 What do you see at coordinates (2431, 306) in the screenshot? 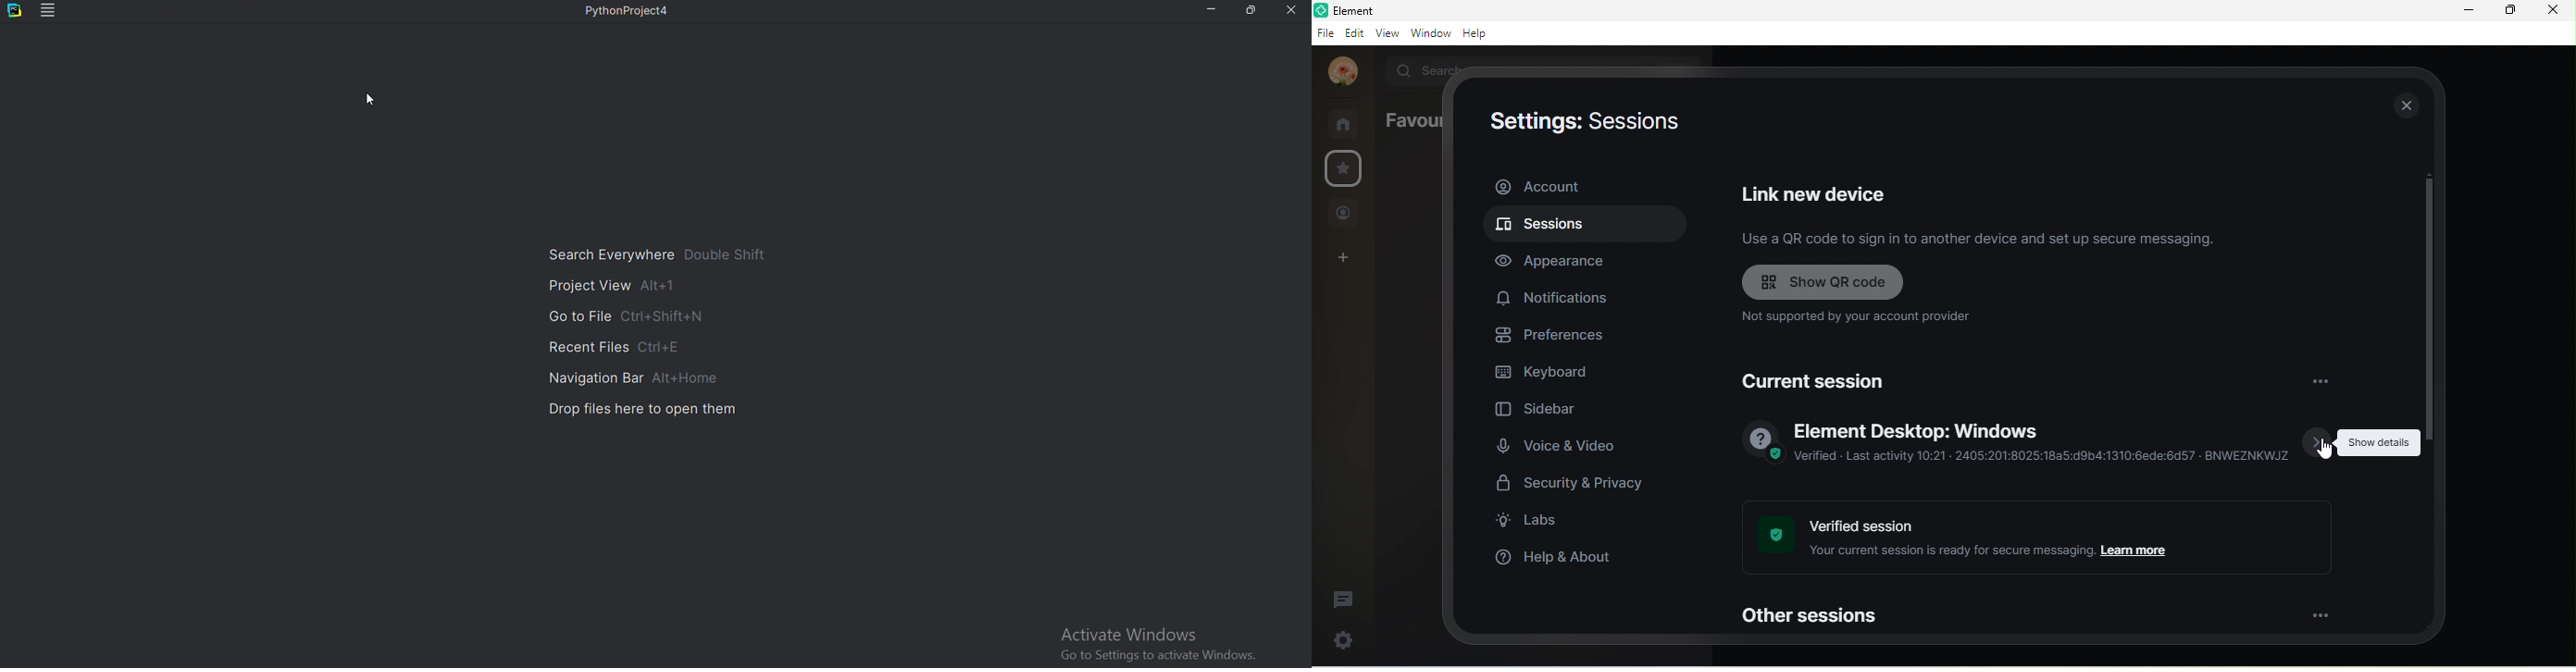
I see `vertical scroll bar` at bounding box center [2431, 306].